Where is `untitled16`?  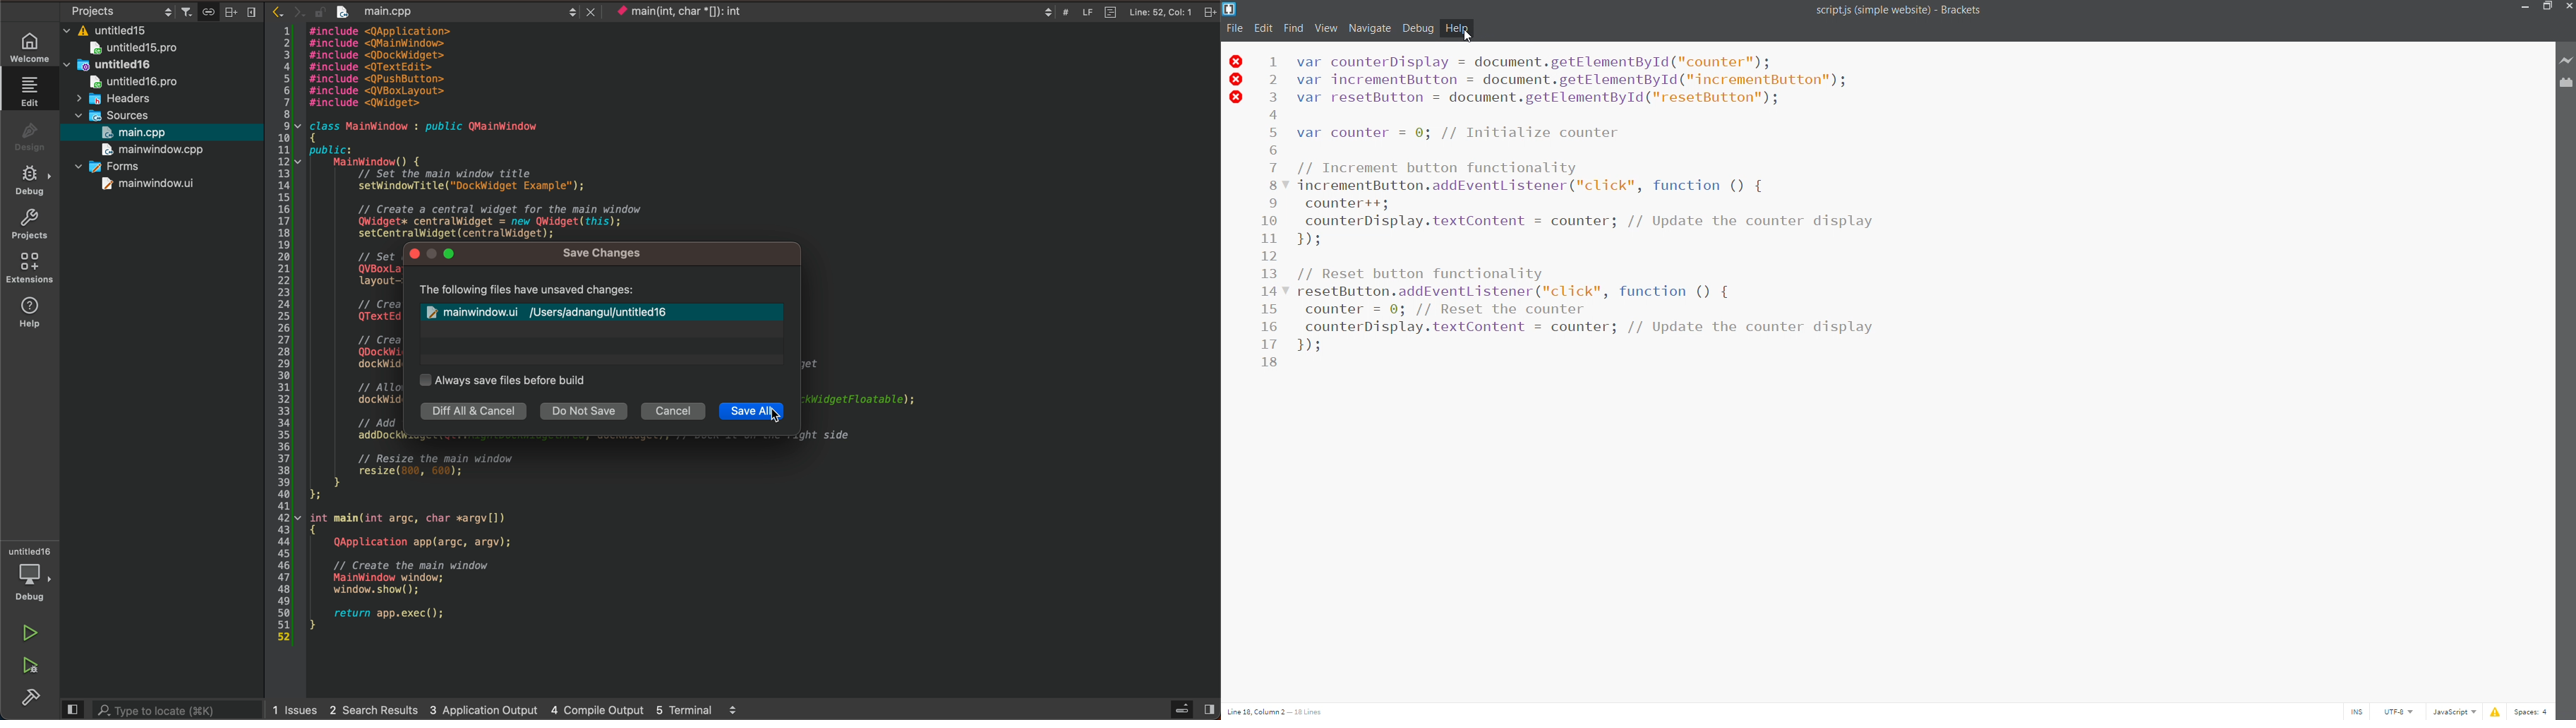
untitled16 is located at coordinates (111, 64).